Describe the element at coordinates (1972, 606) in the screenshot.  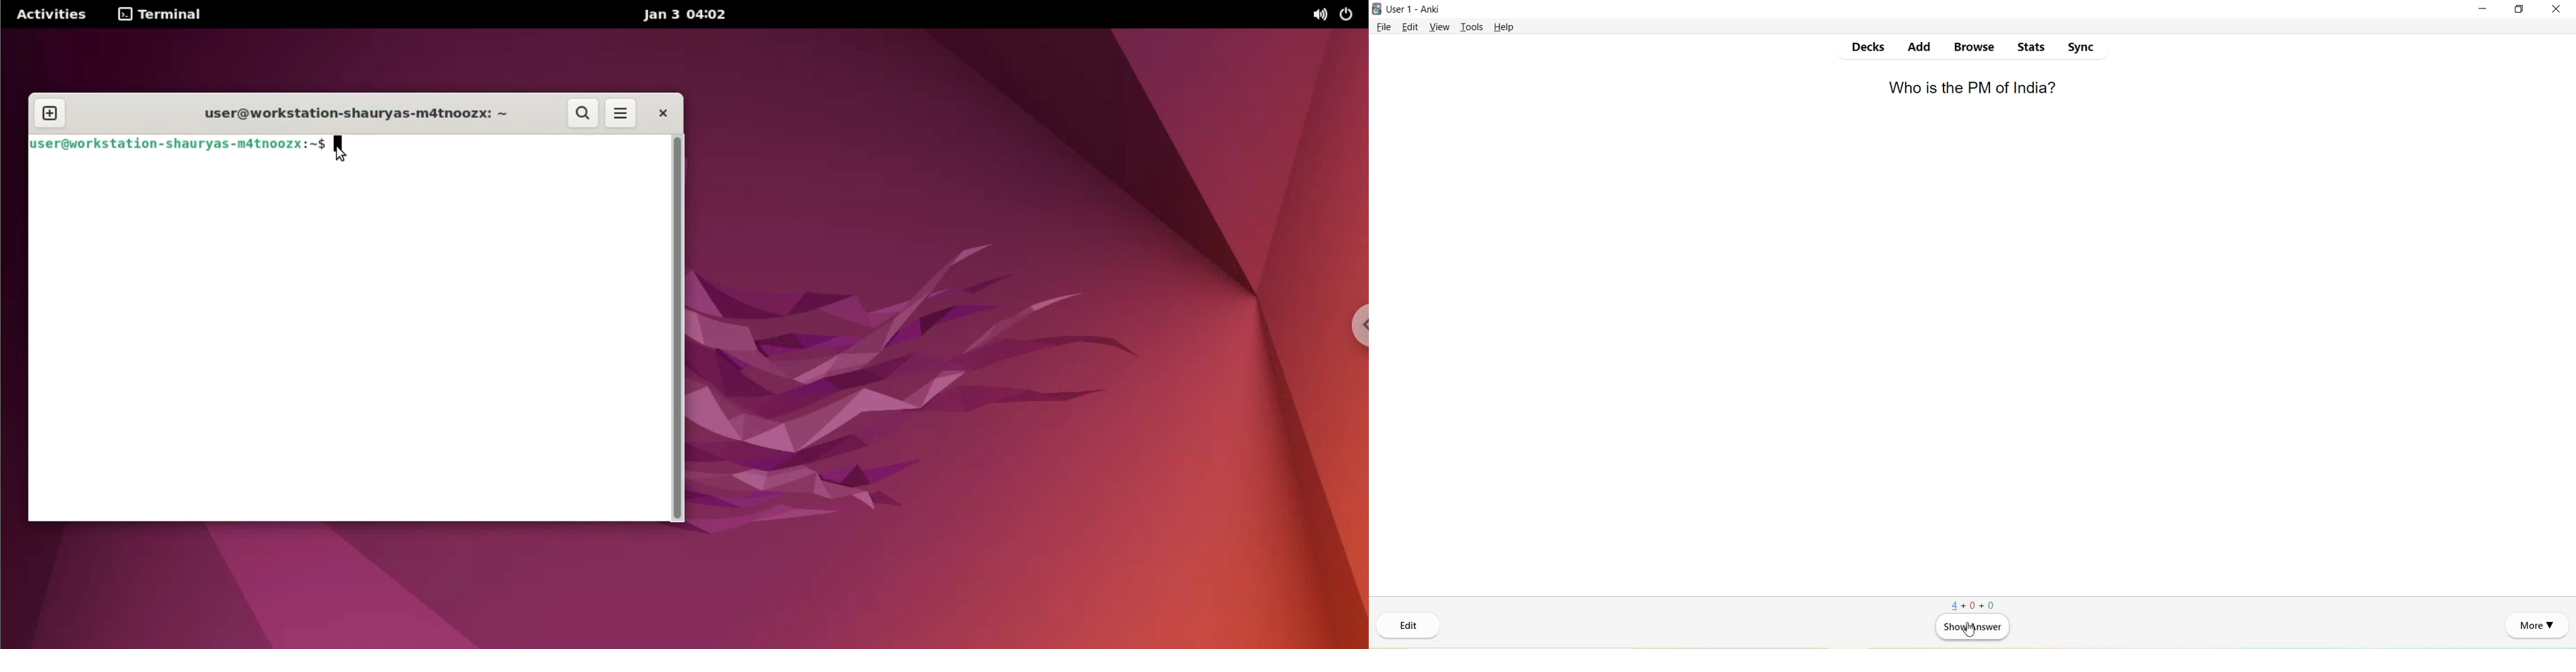
I see `4+0+0` at that location.